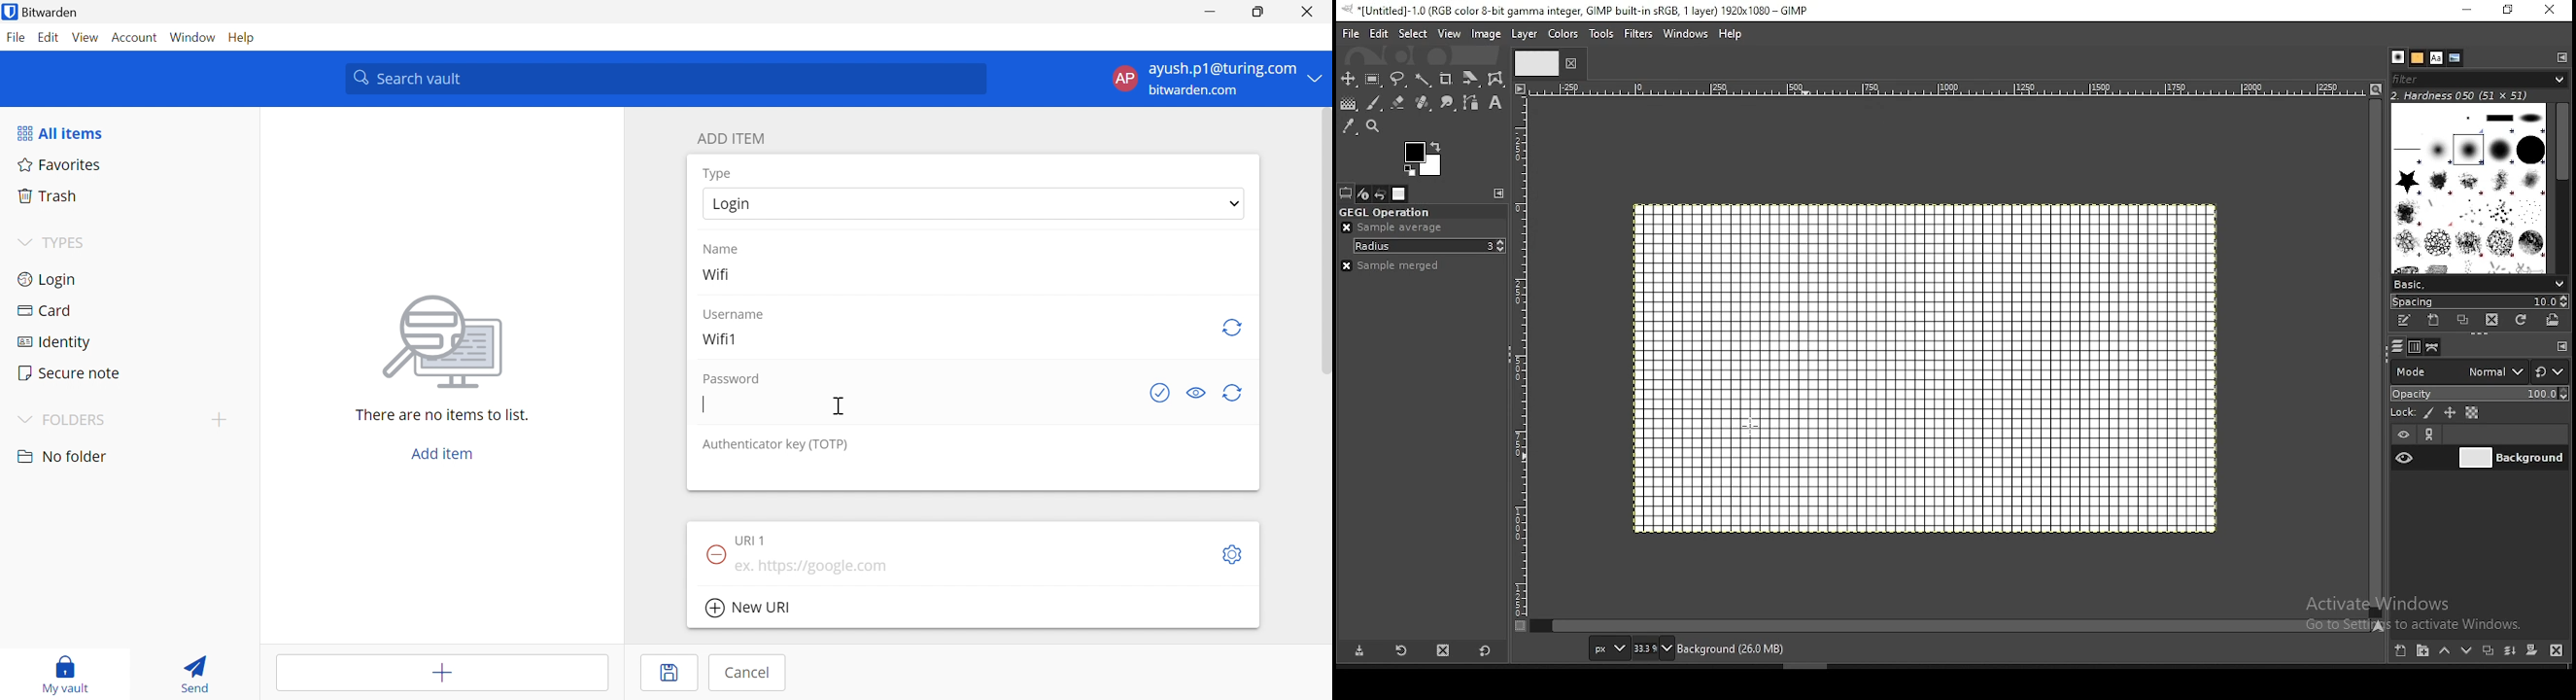 The width and height of the screenshot is (2576, 700). I want to click on device status, so click(1363, 193).